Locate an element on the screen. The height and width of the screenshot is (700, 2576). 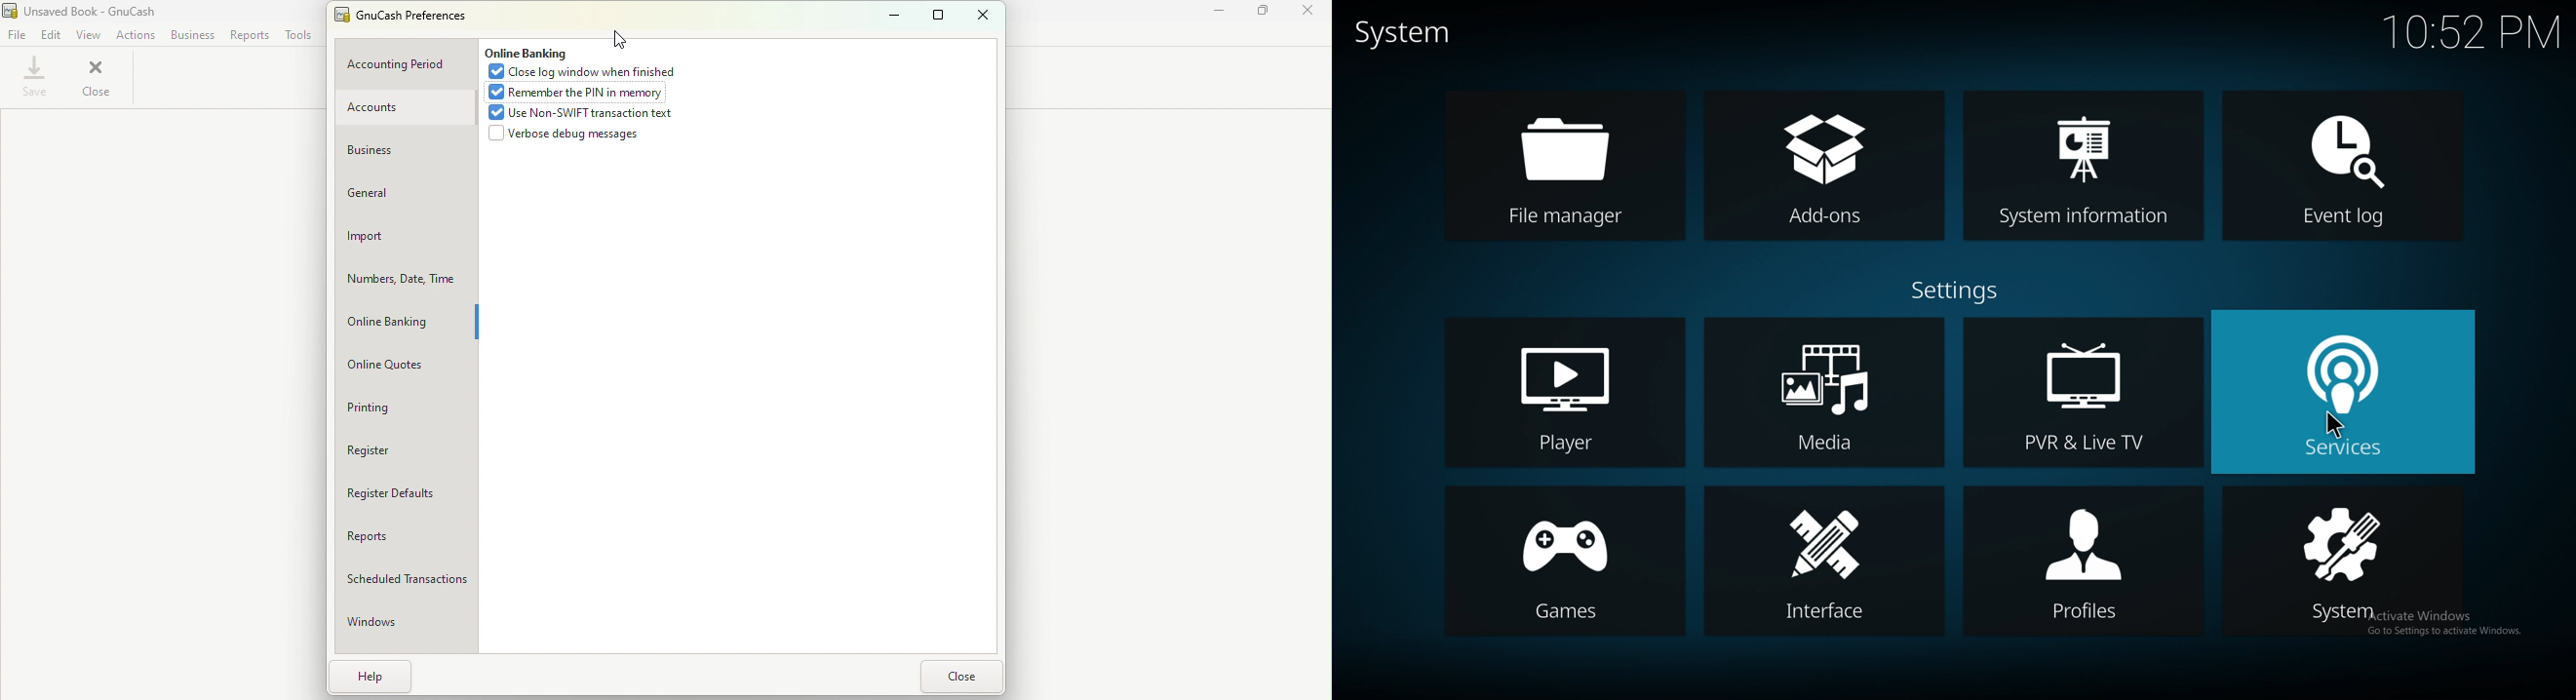
games is located at coordinates (1563, 561).